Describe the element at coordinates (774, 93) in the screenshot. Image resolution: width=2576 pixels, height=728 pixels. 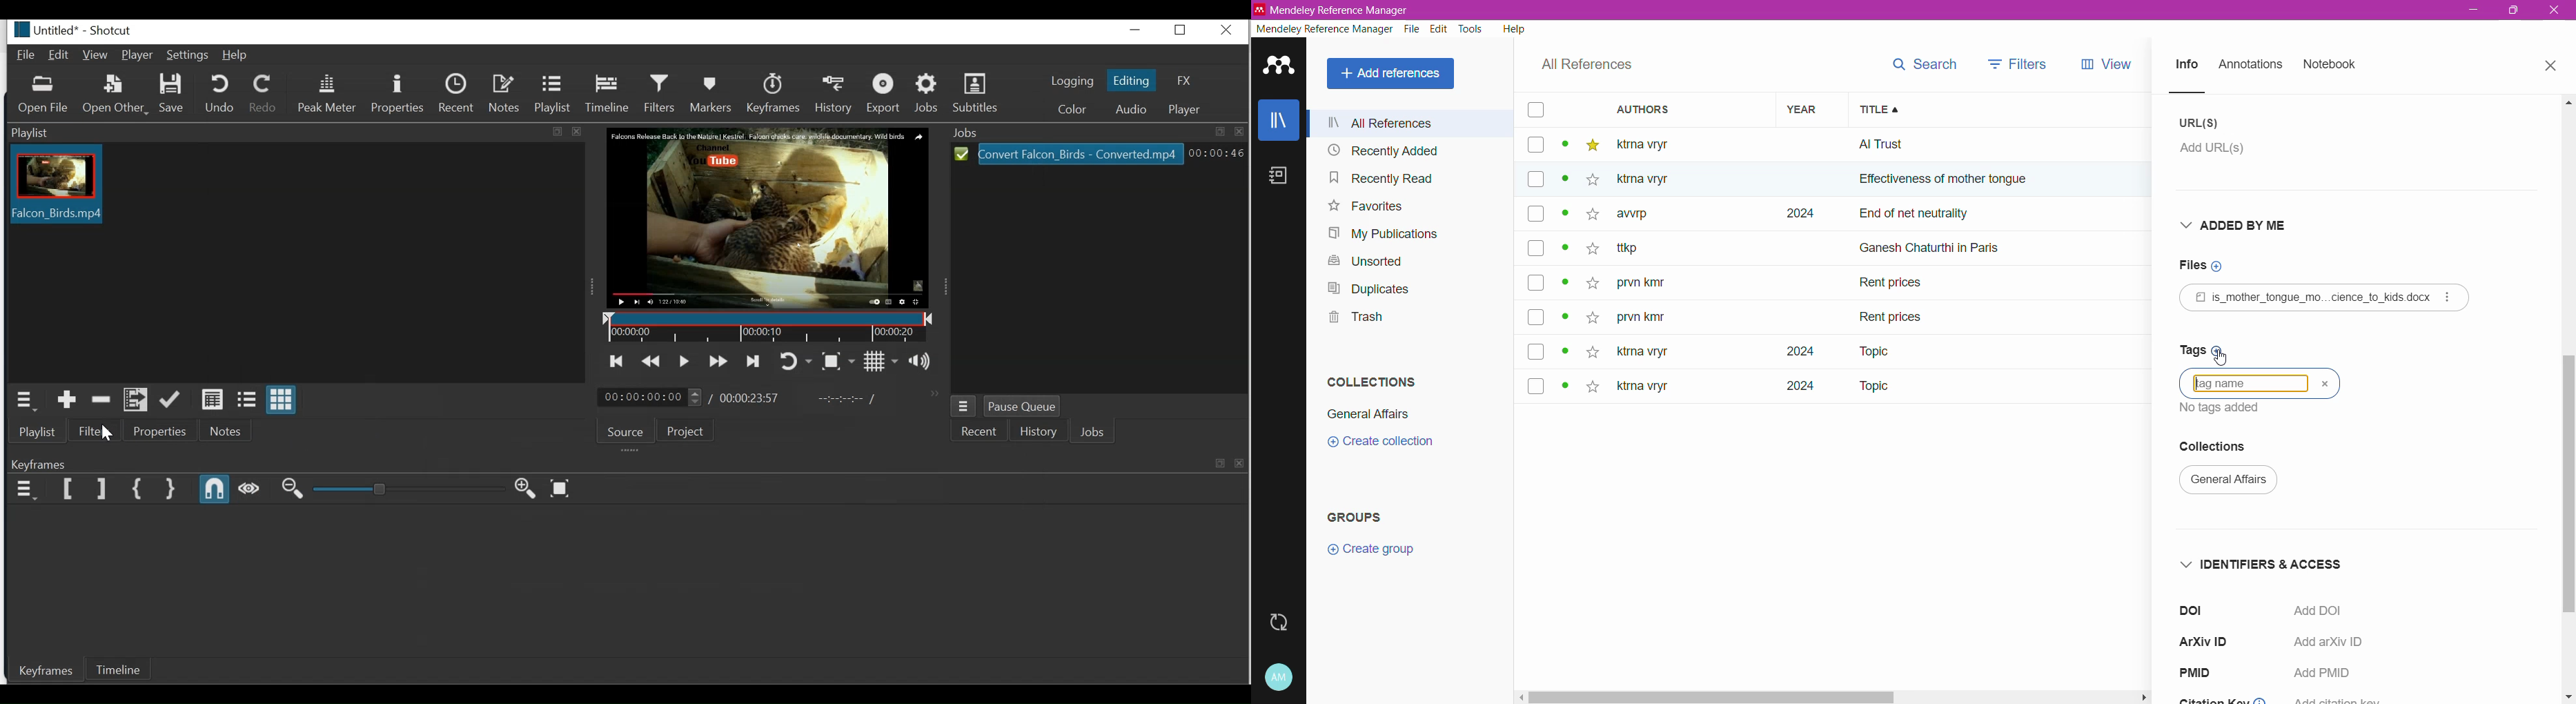
I see `Keyframes` at that location.